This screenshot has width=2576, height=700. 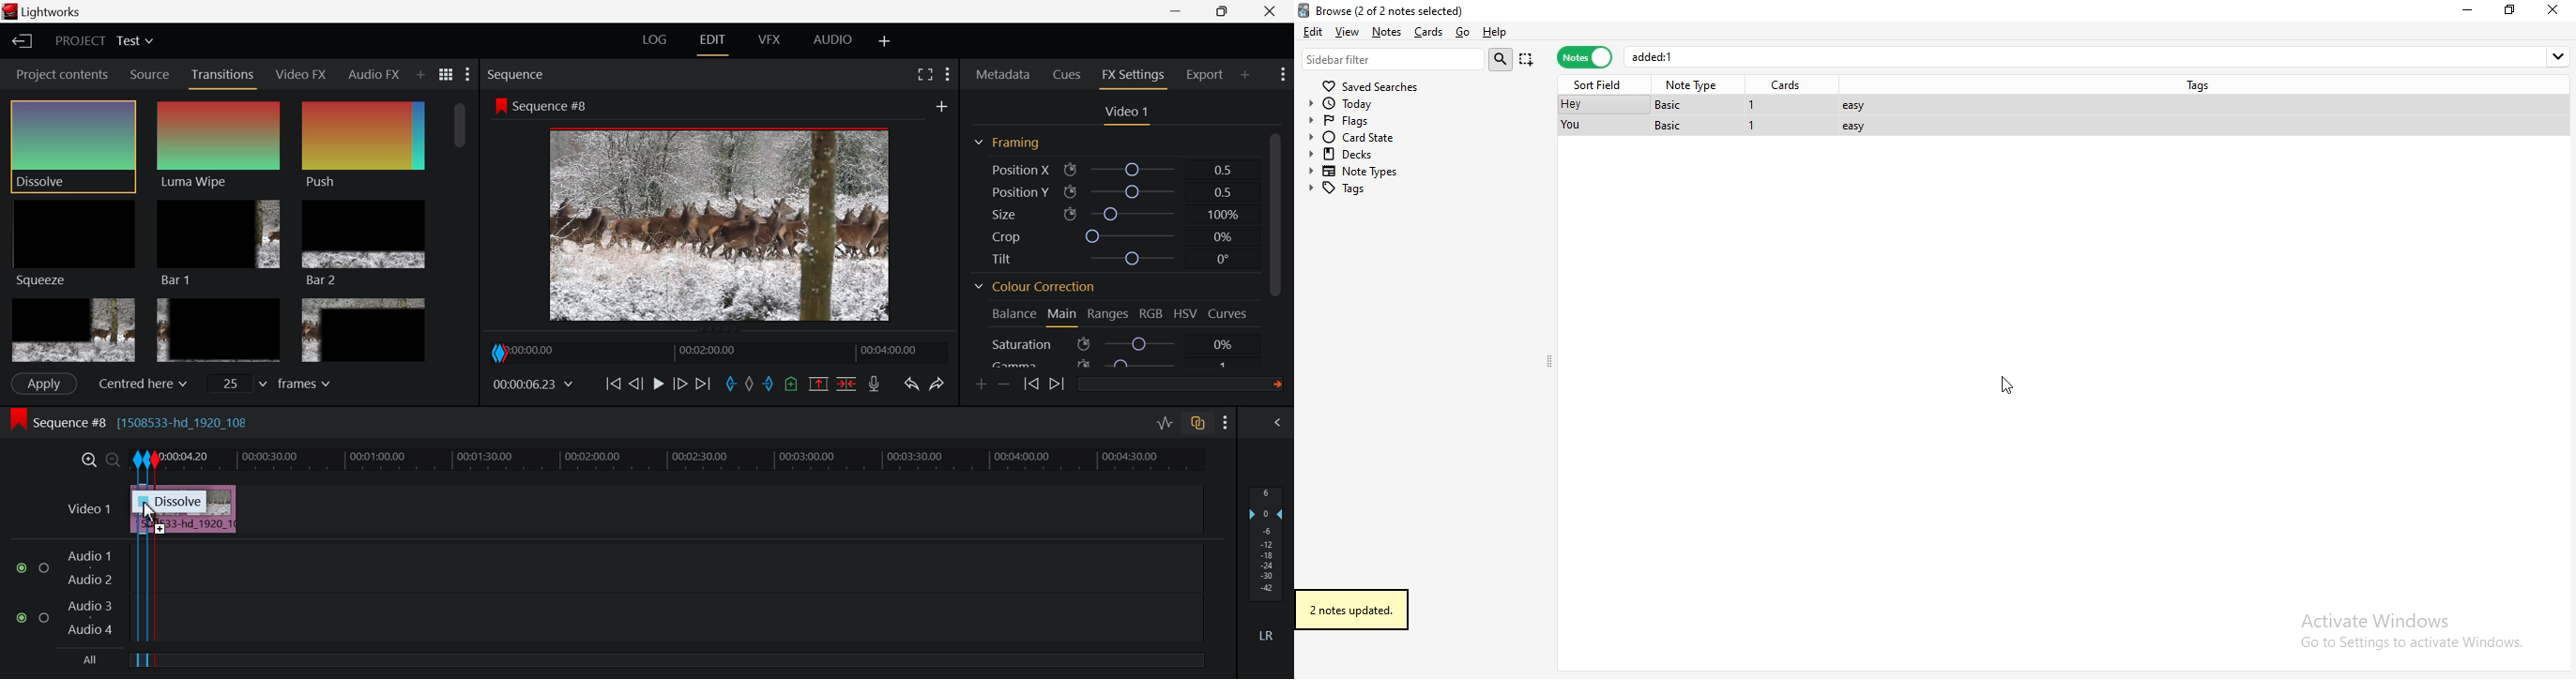 What do you see at coordinates (1584, 58) in the screenshot?
I see `notes` at bounding box center [1584, 58].